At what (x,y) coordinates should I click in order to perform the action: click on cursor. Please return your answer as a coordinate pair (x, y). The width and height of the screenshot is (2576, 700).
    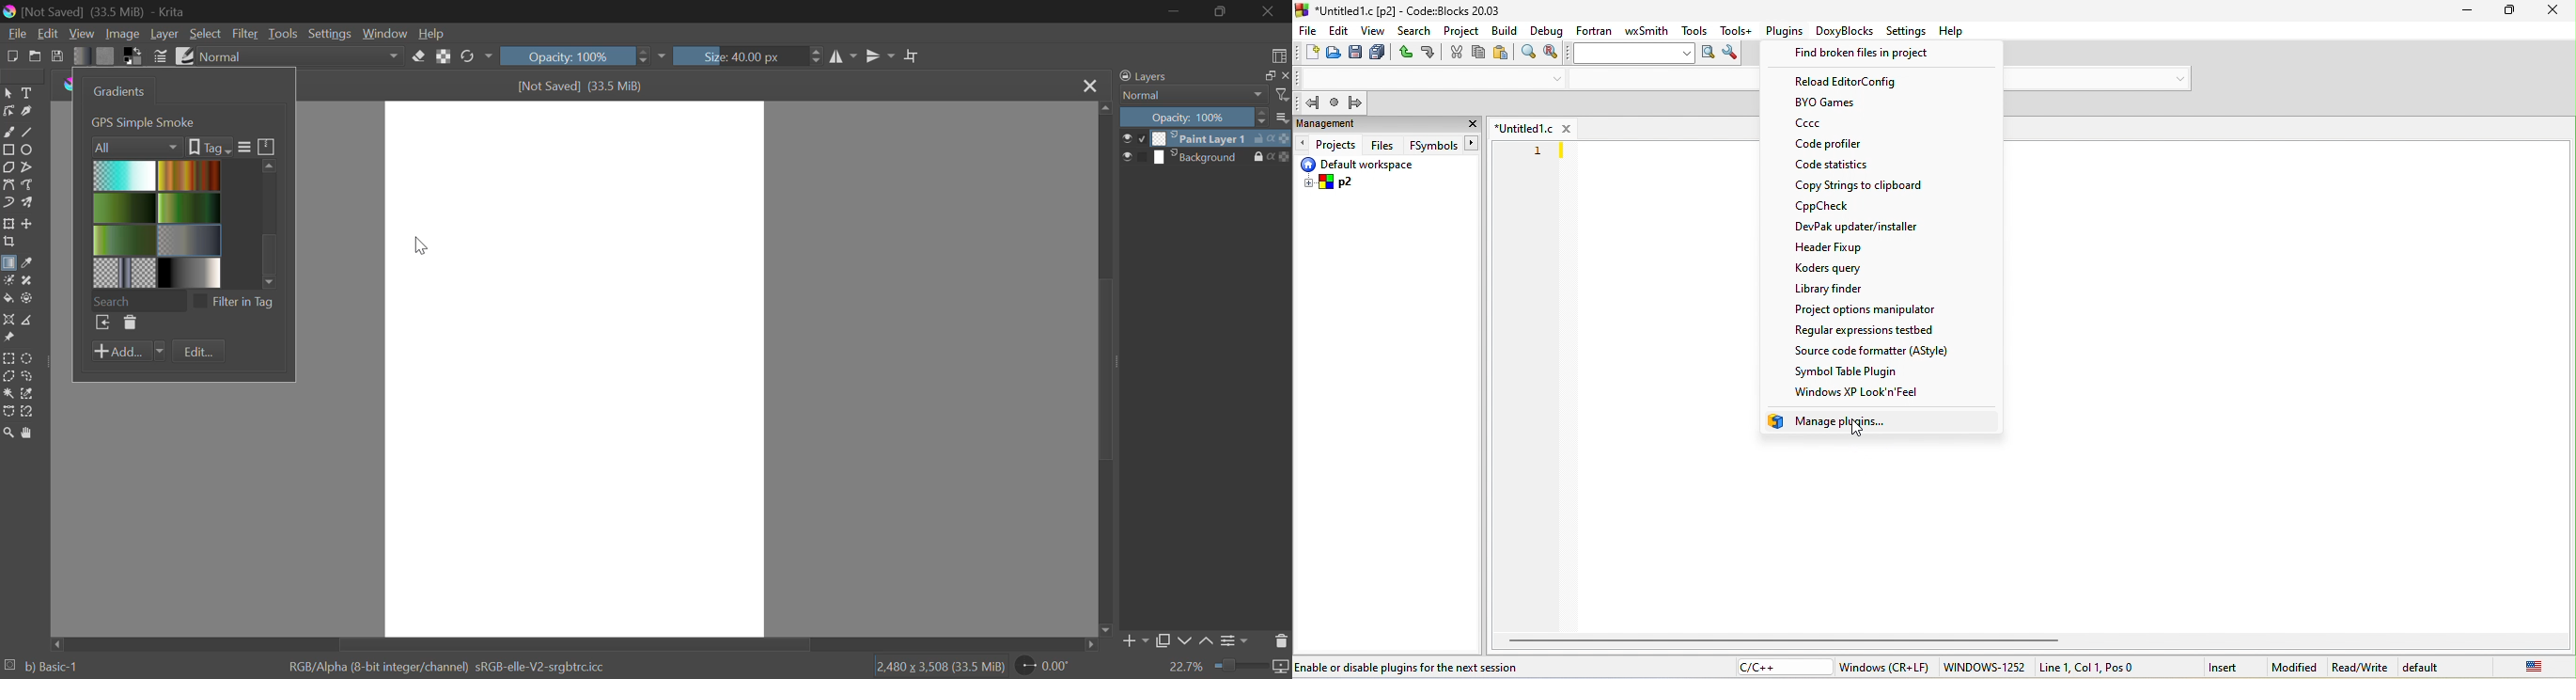
    Looking at the image, I should click on (423, 245).